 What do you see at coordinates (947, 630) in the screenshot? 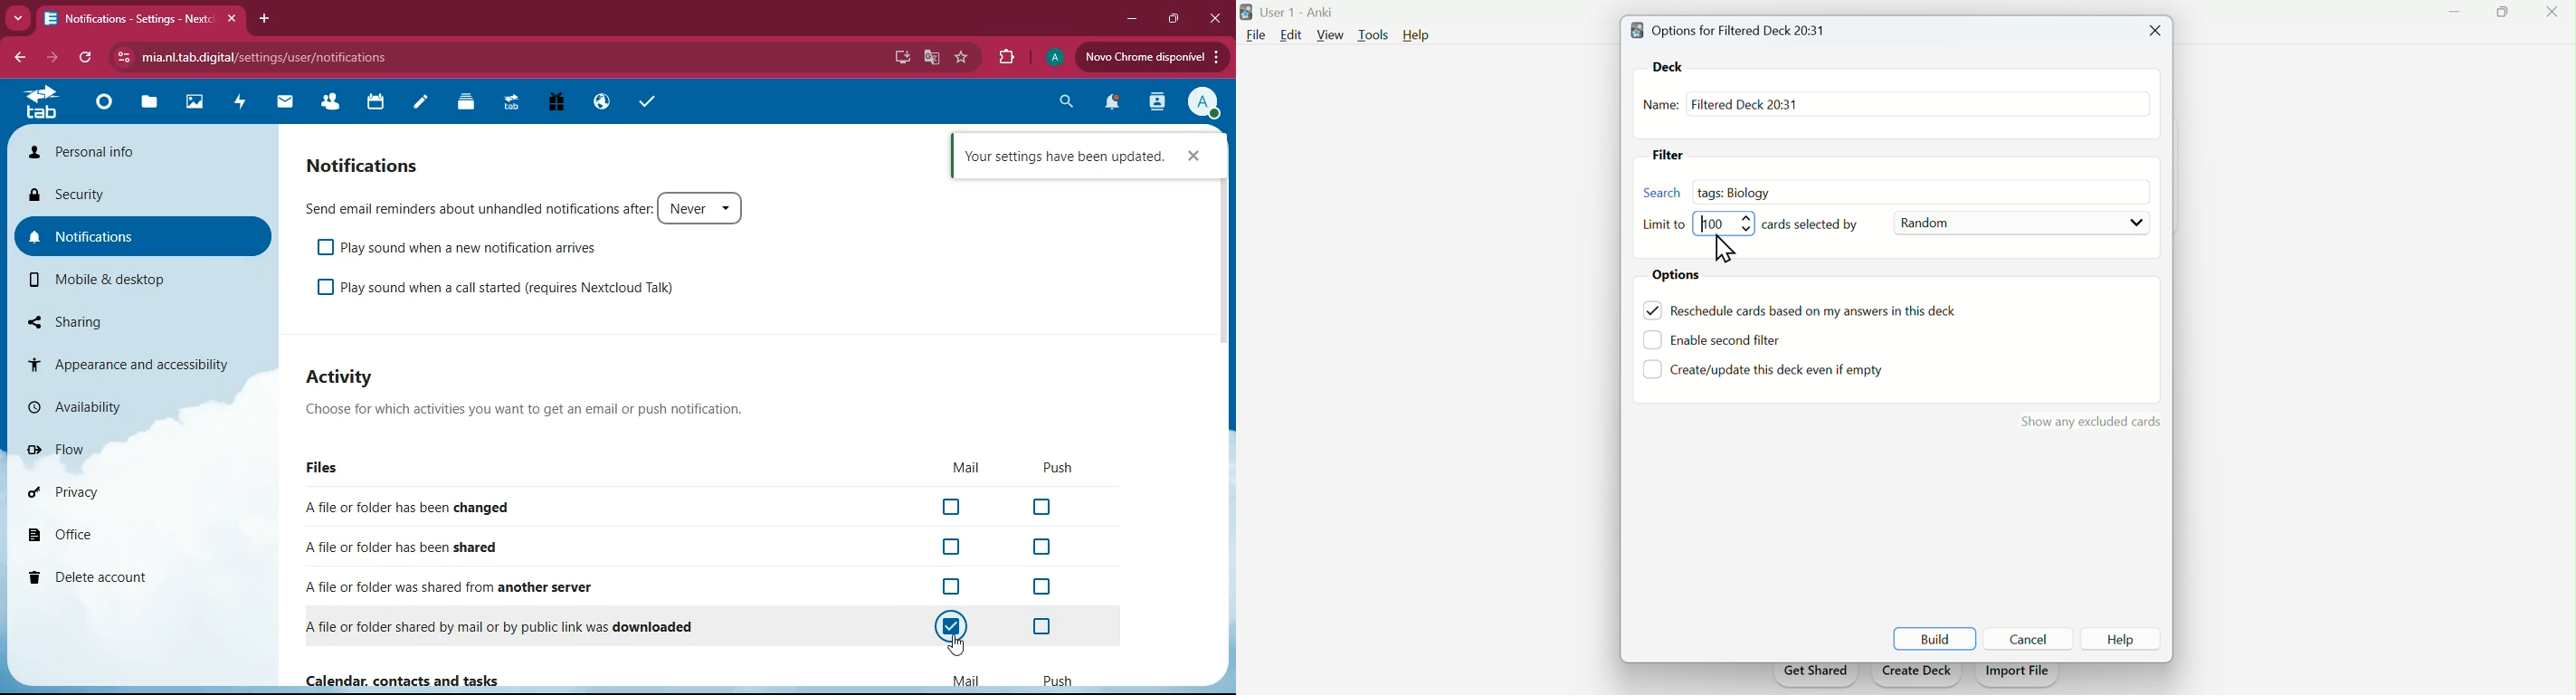
I see `off` at bounding box center [947, 630].